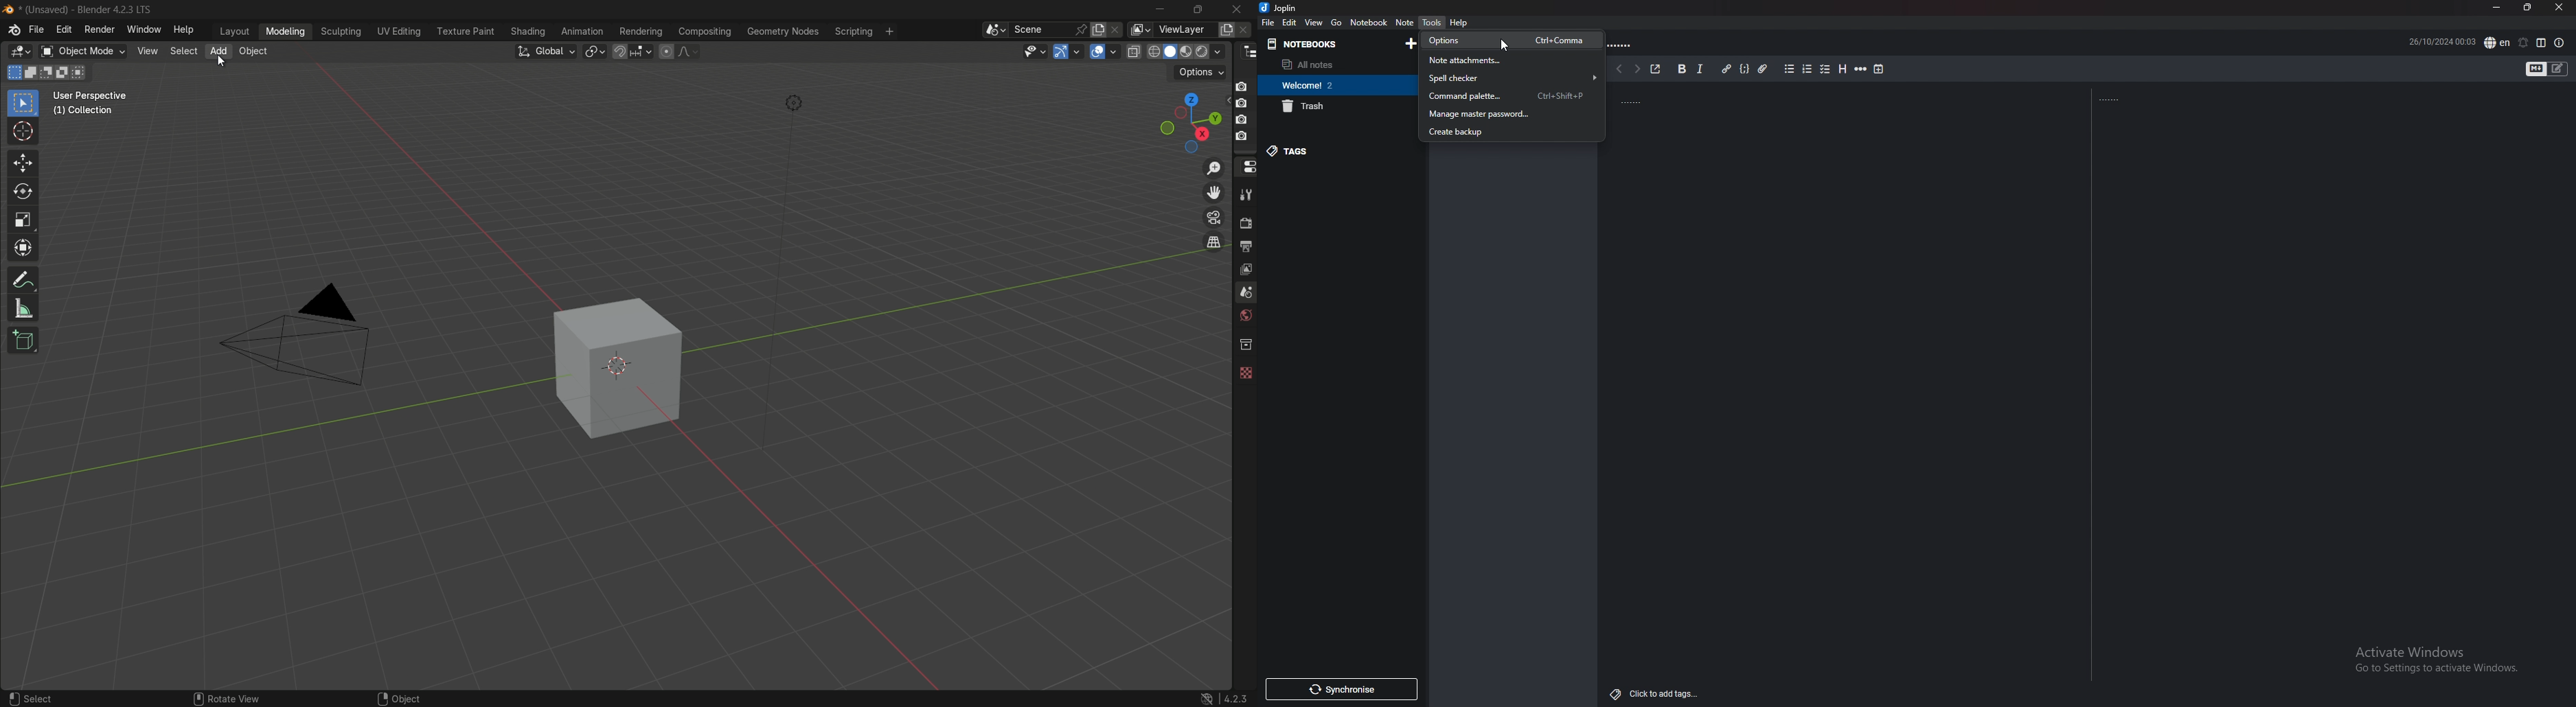 This screenshot has width=2576, height=728. I want to click on toggle editor layout, so click(2542, 43).